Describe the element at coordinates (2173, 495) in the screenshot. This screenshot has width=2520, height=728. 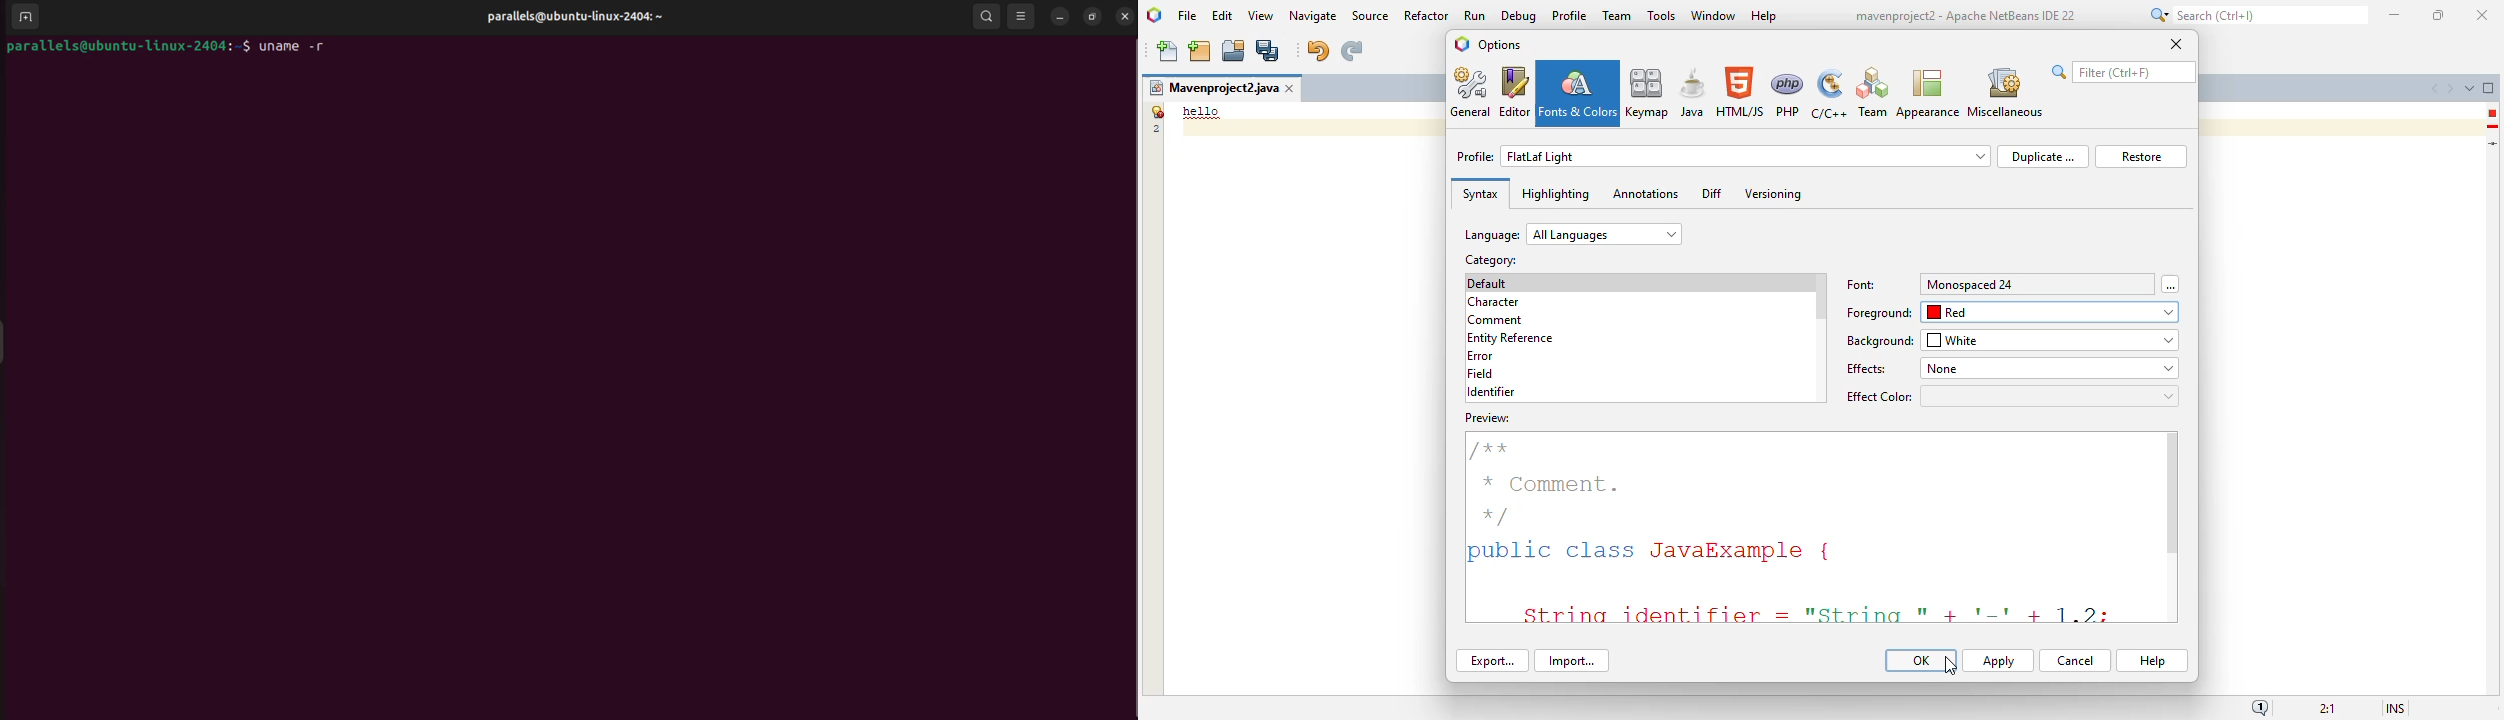
I see `vertical scroll bar` at that location.